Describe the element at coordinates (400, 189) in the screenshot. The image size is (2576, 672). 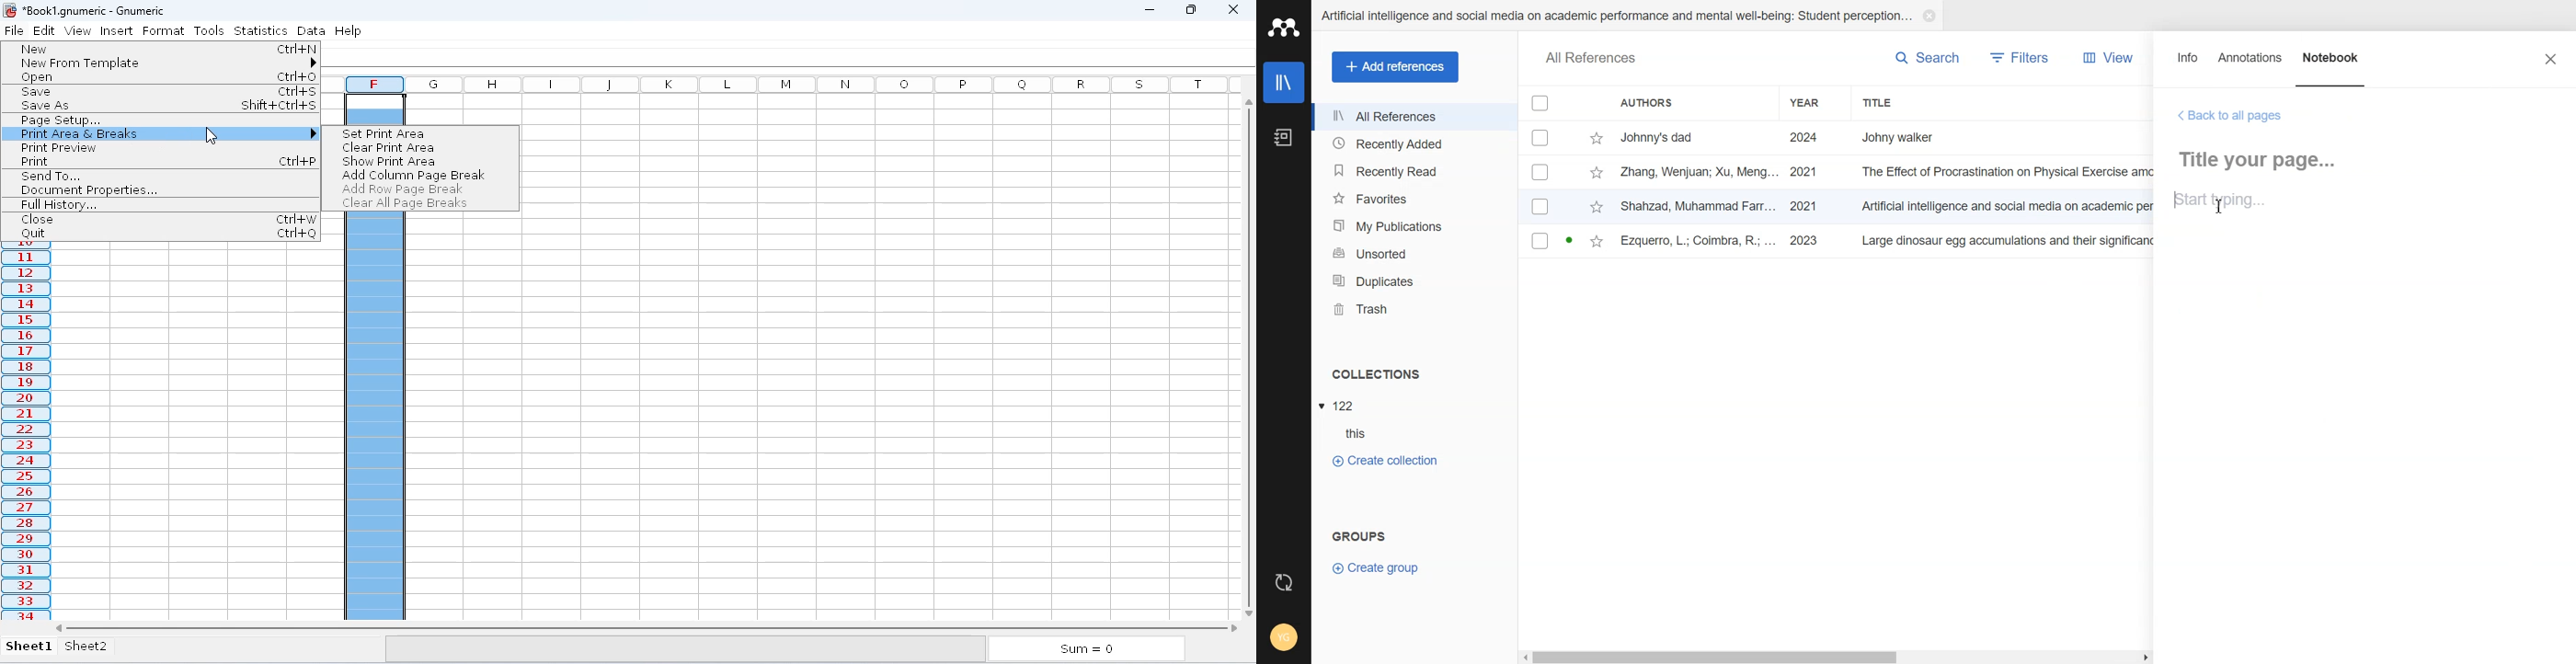
I see `add row page break` at that location.